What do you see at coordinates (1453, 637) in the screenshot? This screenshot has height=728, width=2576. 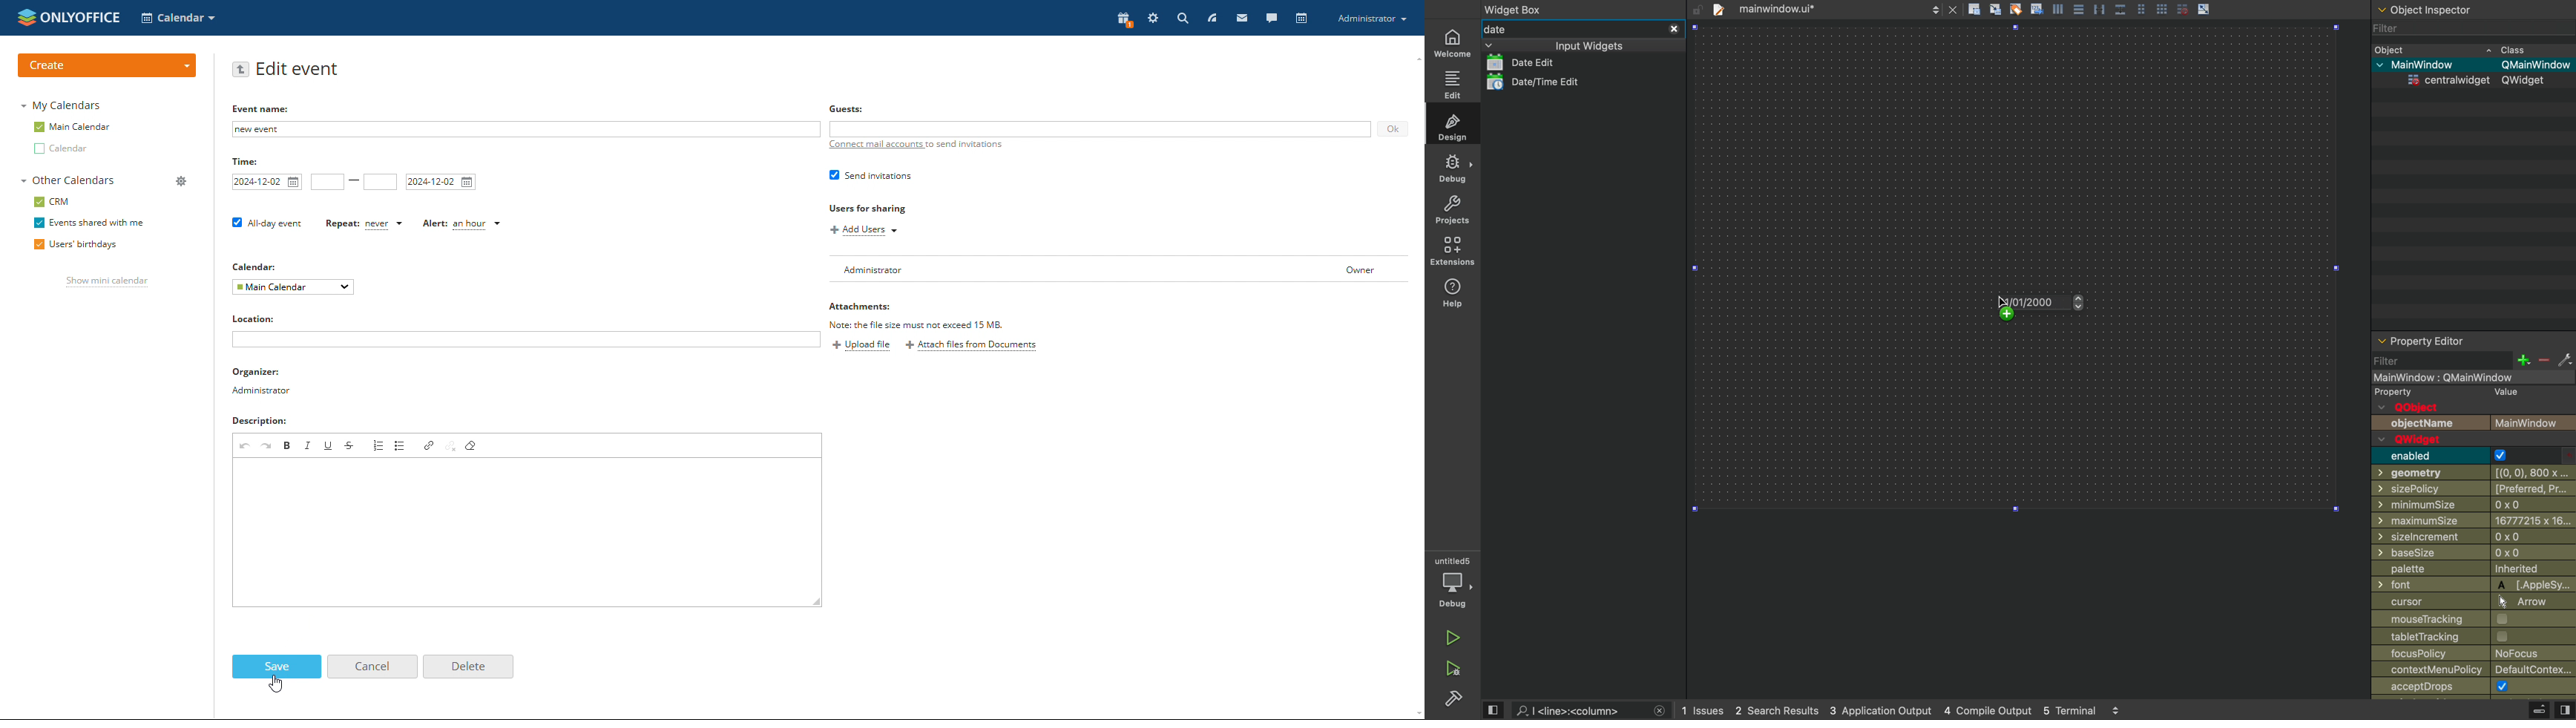 I see `run` at bounding box center [1453, 637].